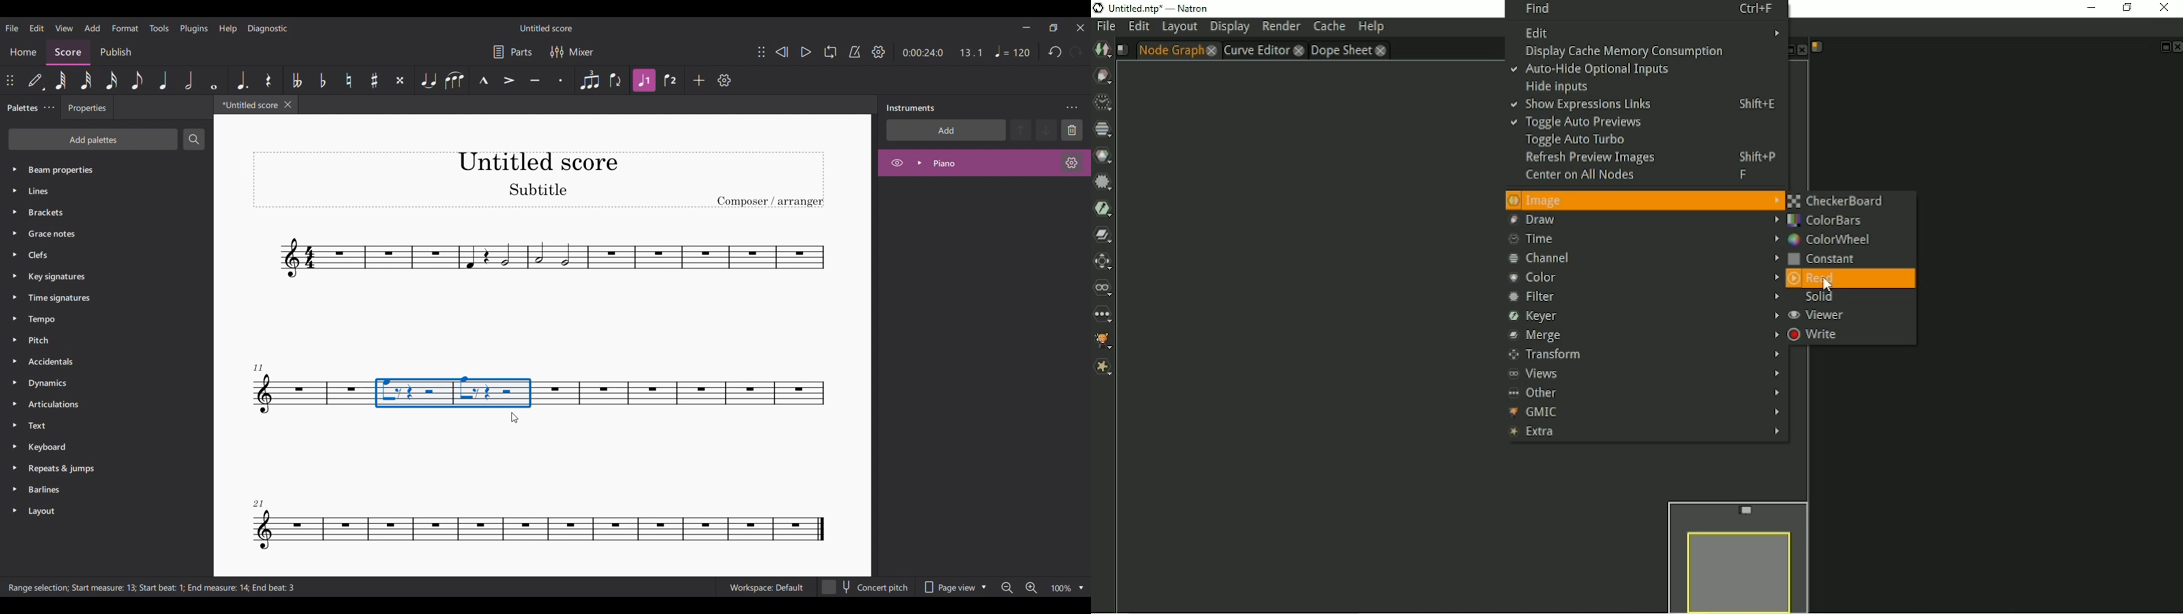 This screenshot has height=616, width=2184. Describe the element at coordinates (546, 28) in the screenshot. I see `Untitled score` at that location.